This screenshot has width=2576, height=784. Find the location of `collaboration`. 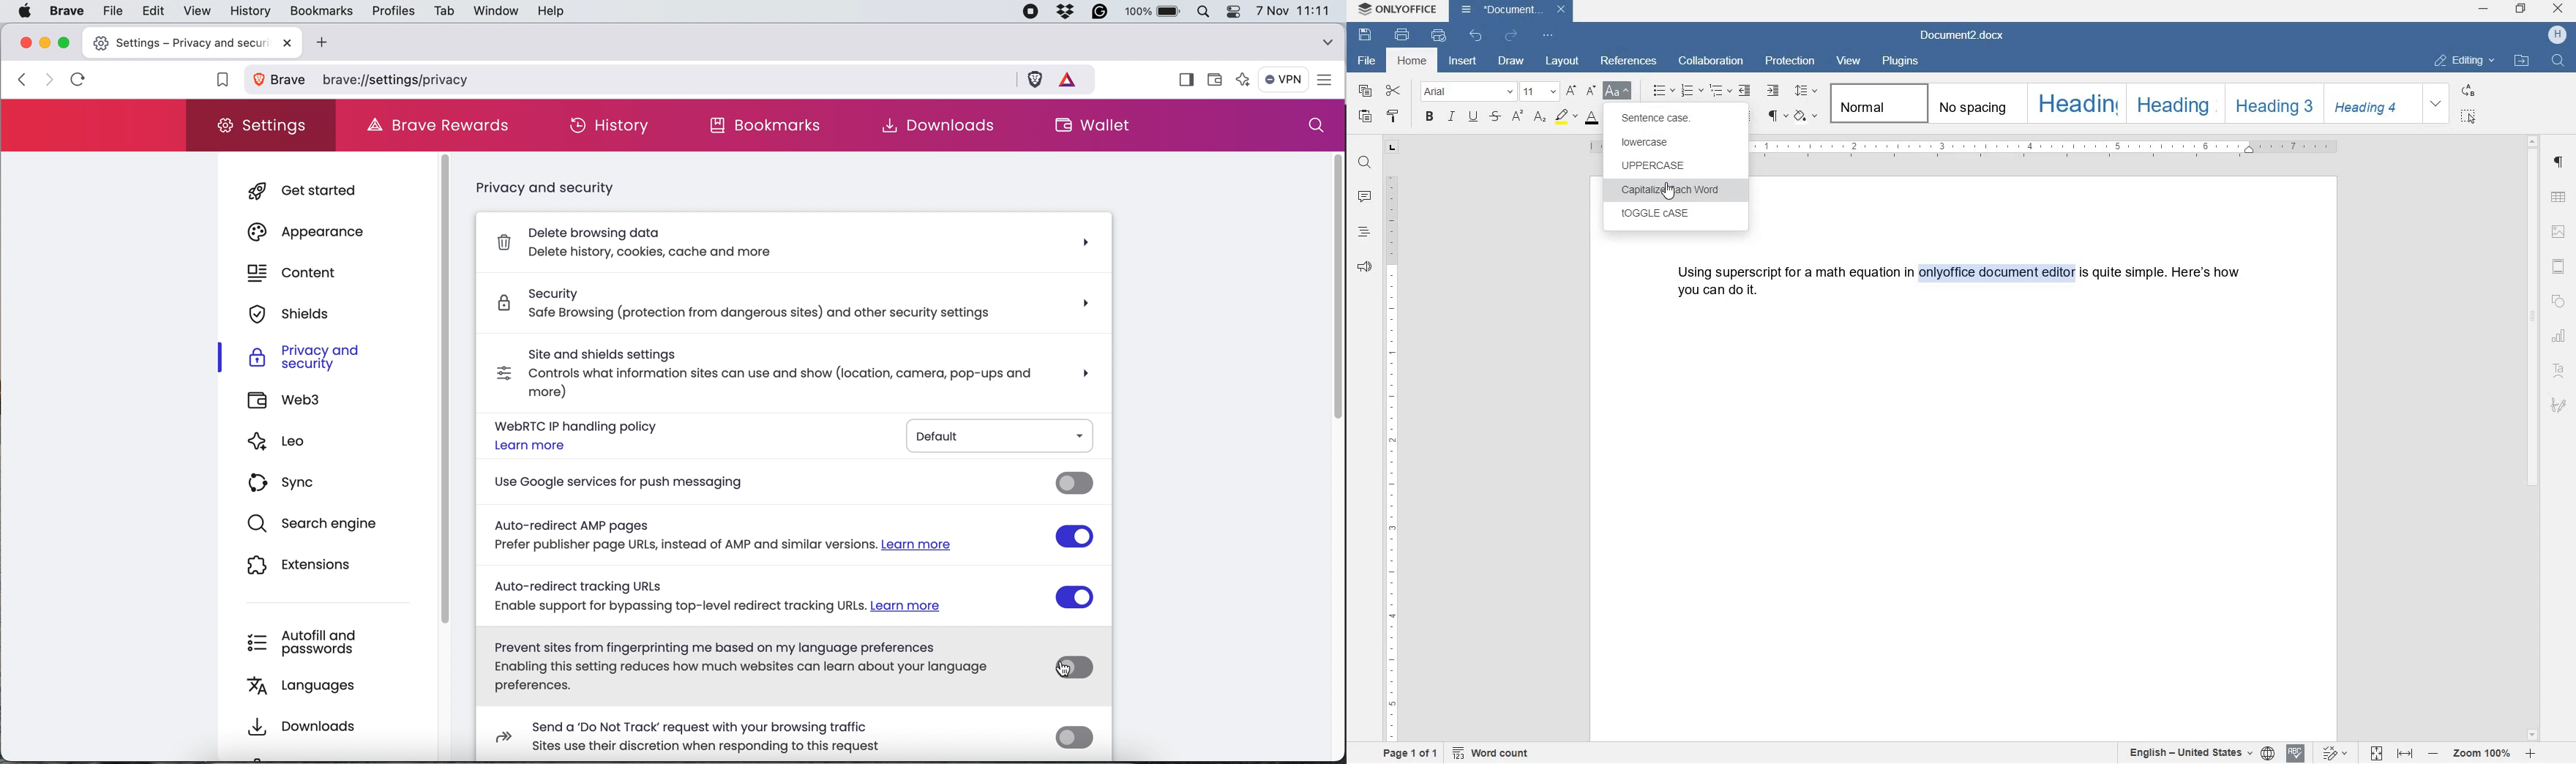

collaboration is located at coordinates (1711, 62).